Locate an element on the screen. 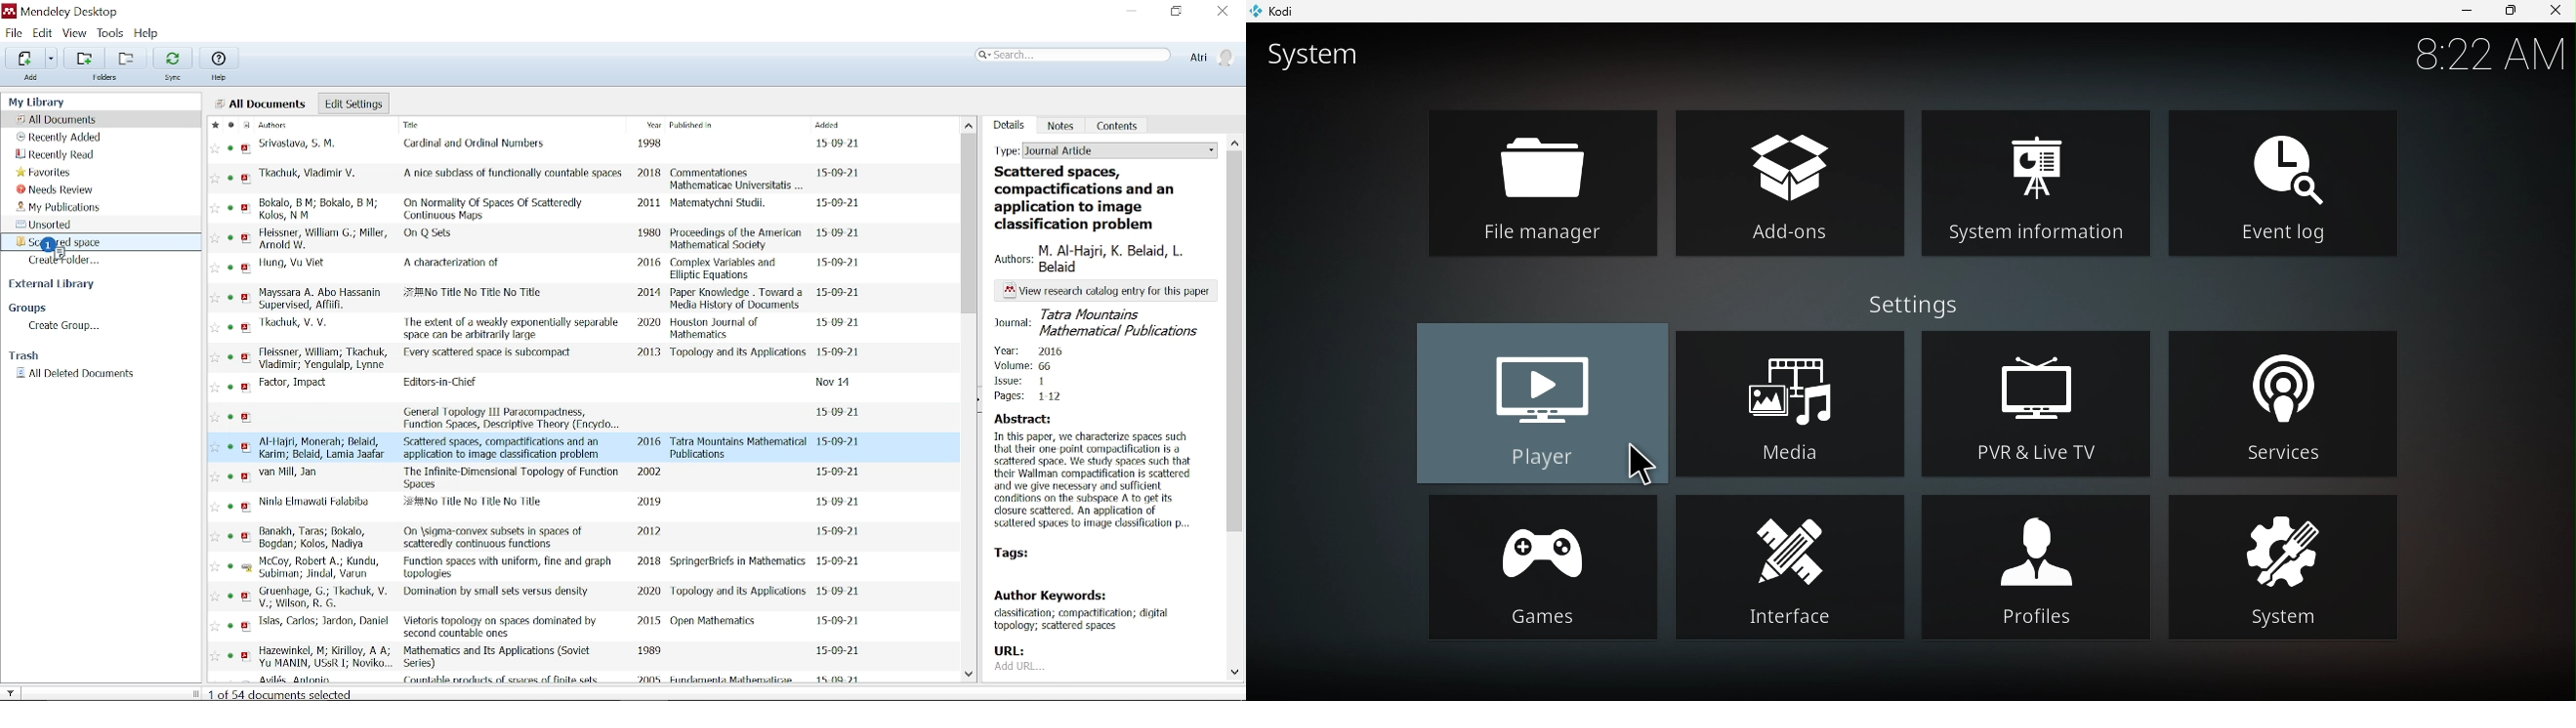 The image size is (2576, 728). date is located at coordinates (836, 384).